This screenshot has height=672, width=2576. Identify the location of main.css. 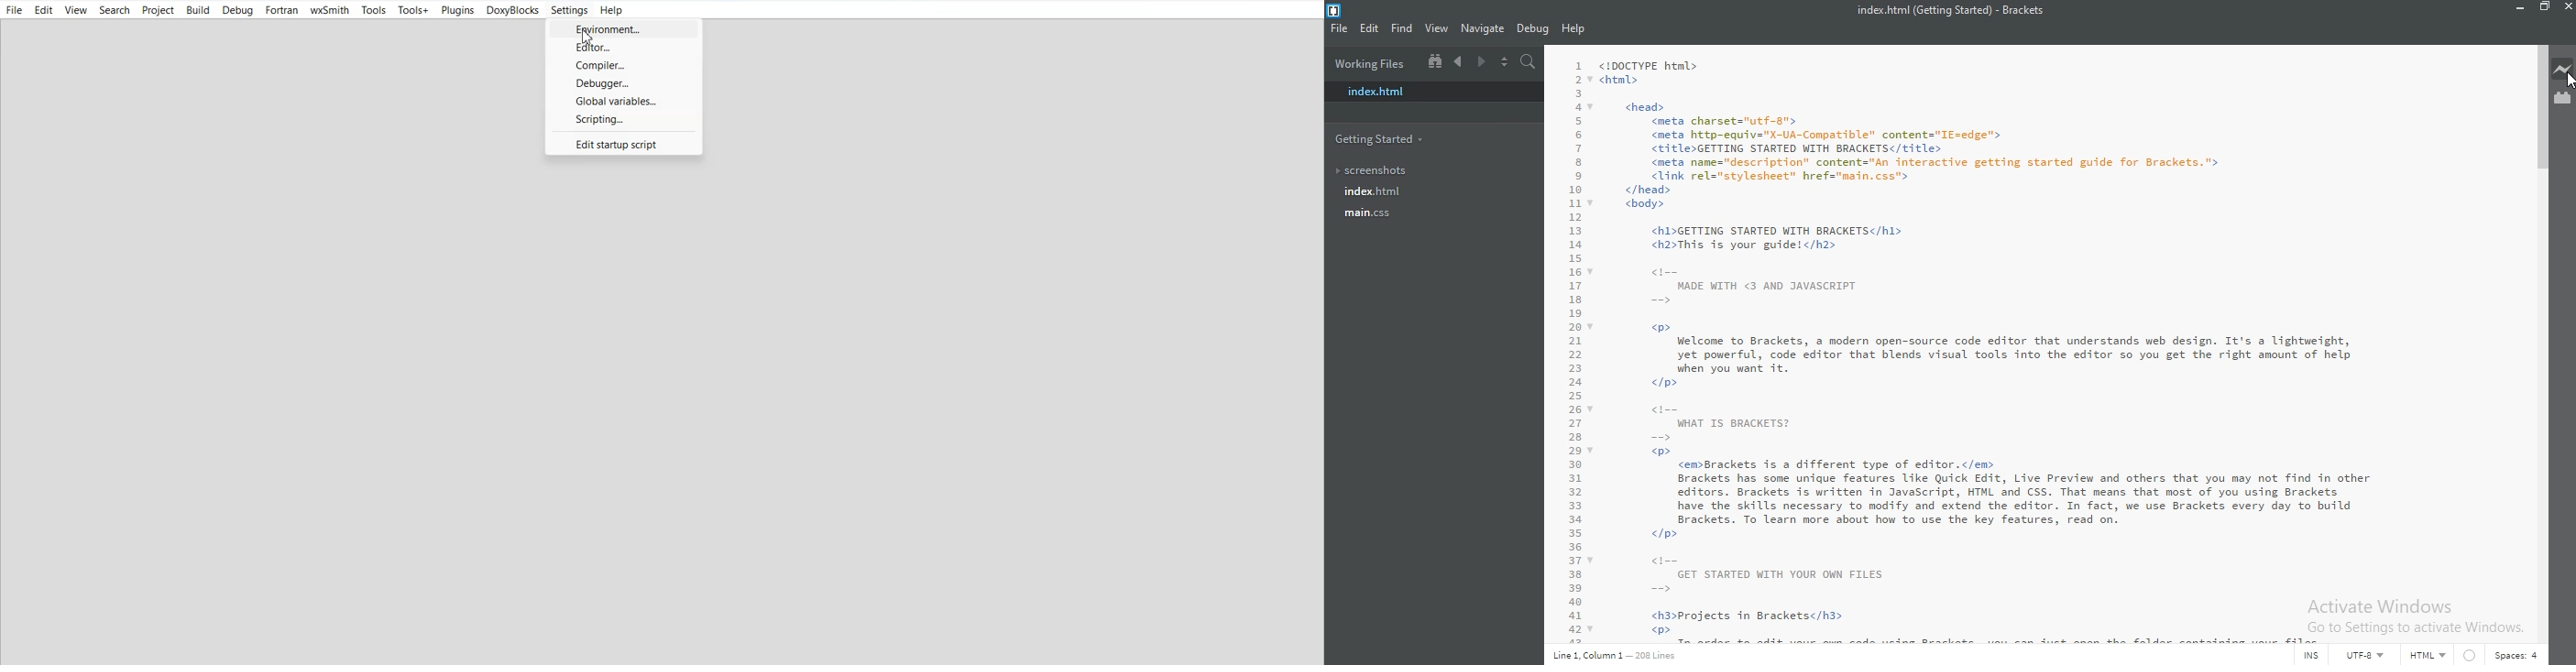
(1366, 213).